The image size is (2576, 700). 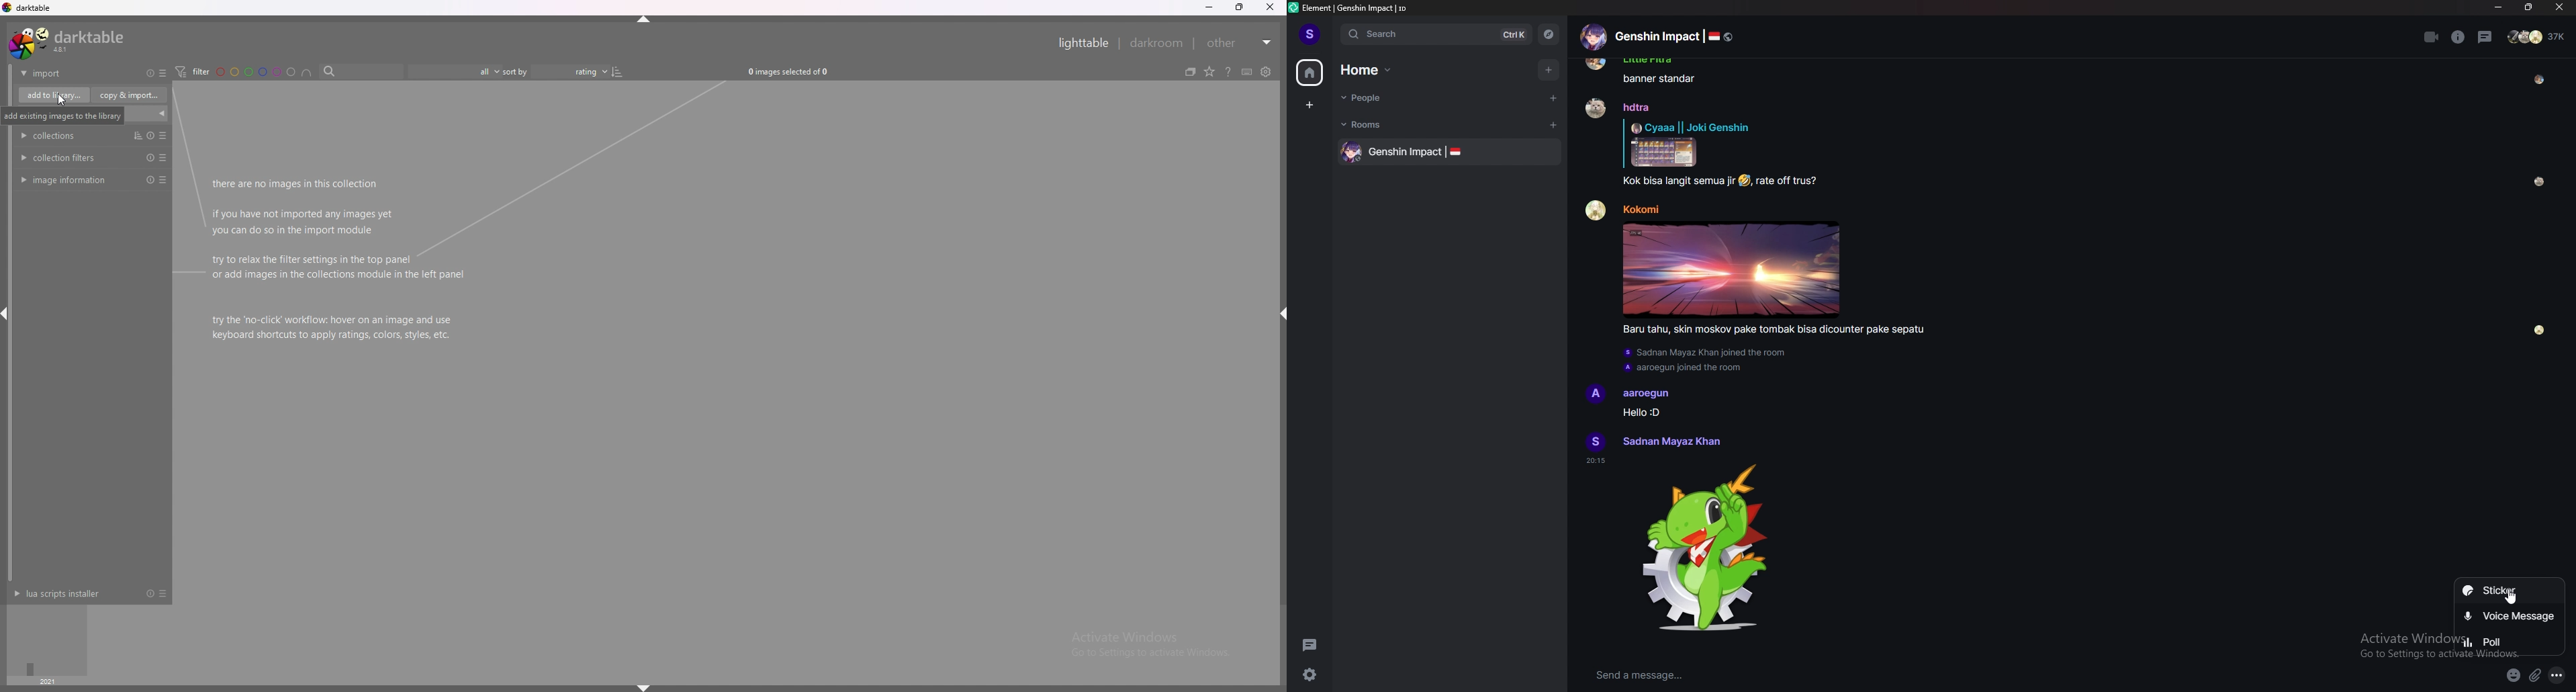 I want to click on create a space, so click(x=1310, y=105).